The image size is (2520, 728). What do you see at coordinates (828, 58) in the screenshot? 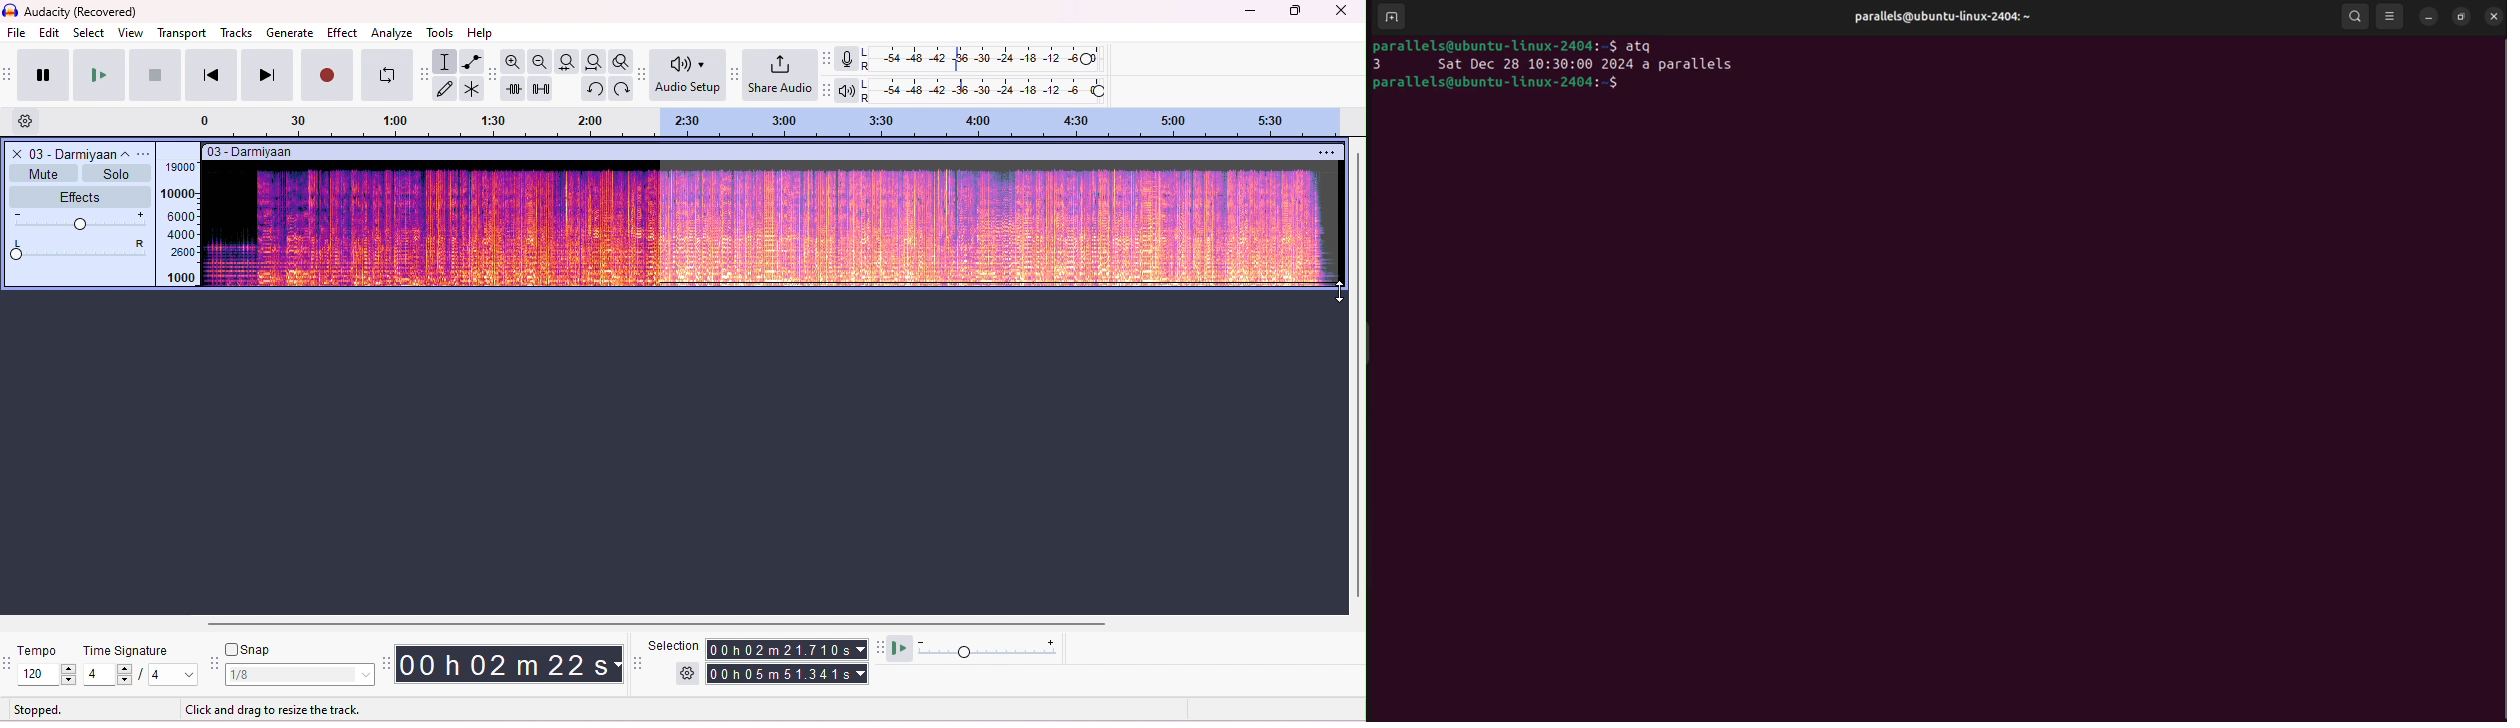
I see `recording meter tool bar` at bounding box center [828, 58].